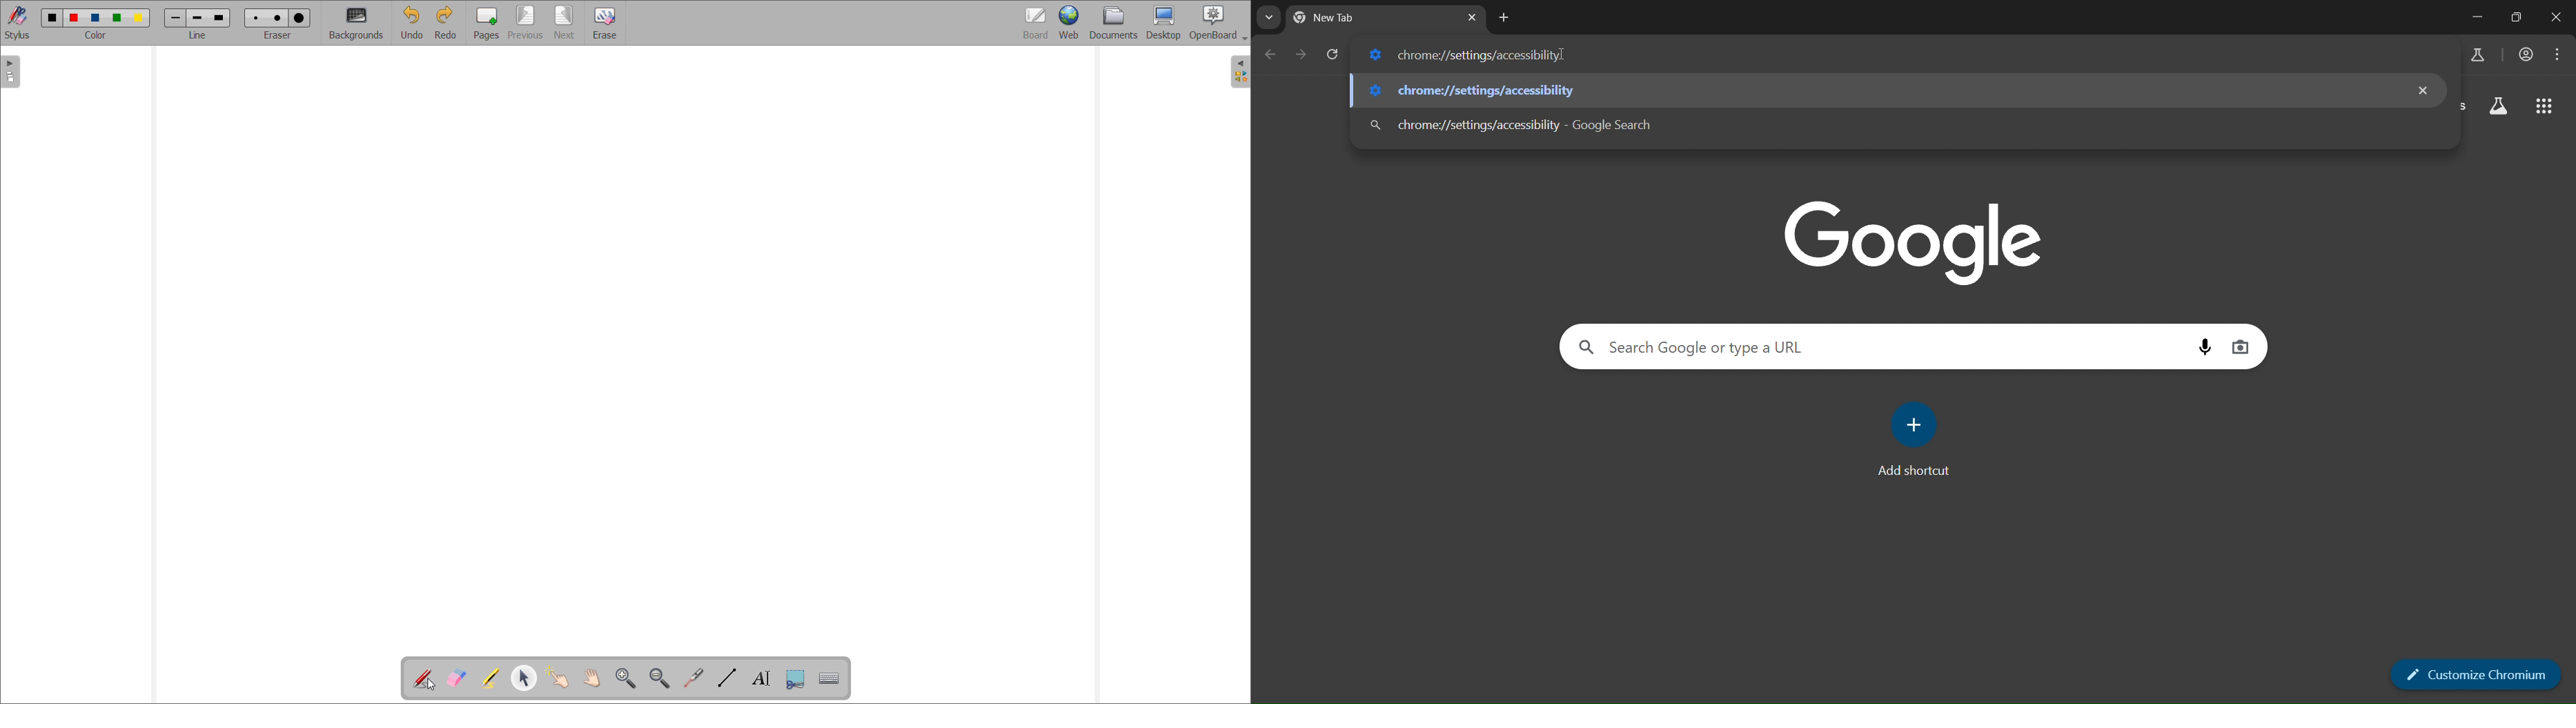 The image size is (2576, 728). I want to click on erase annotations, so click(457, 678).